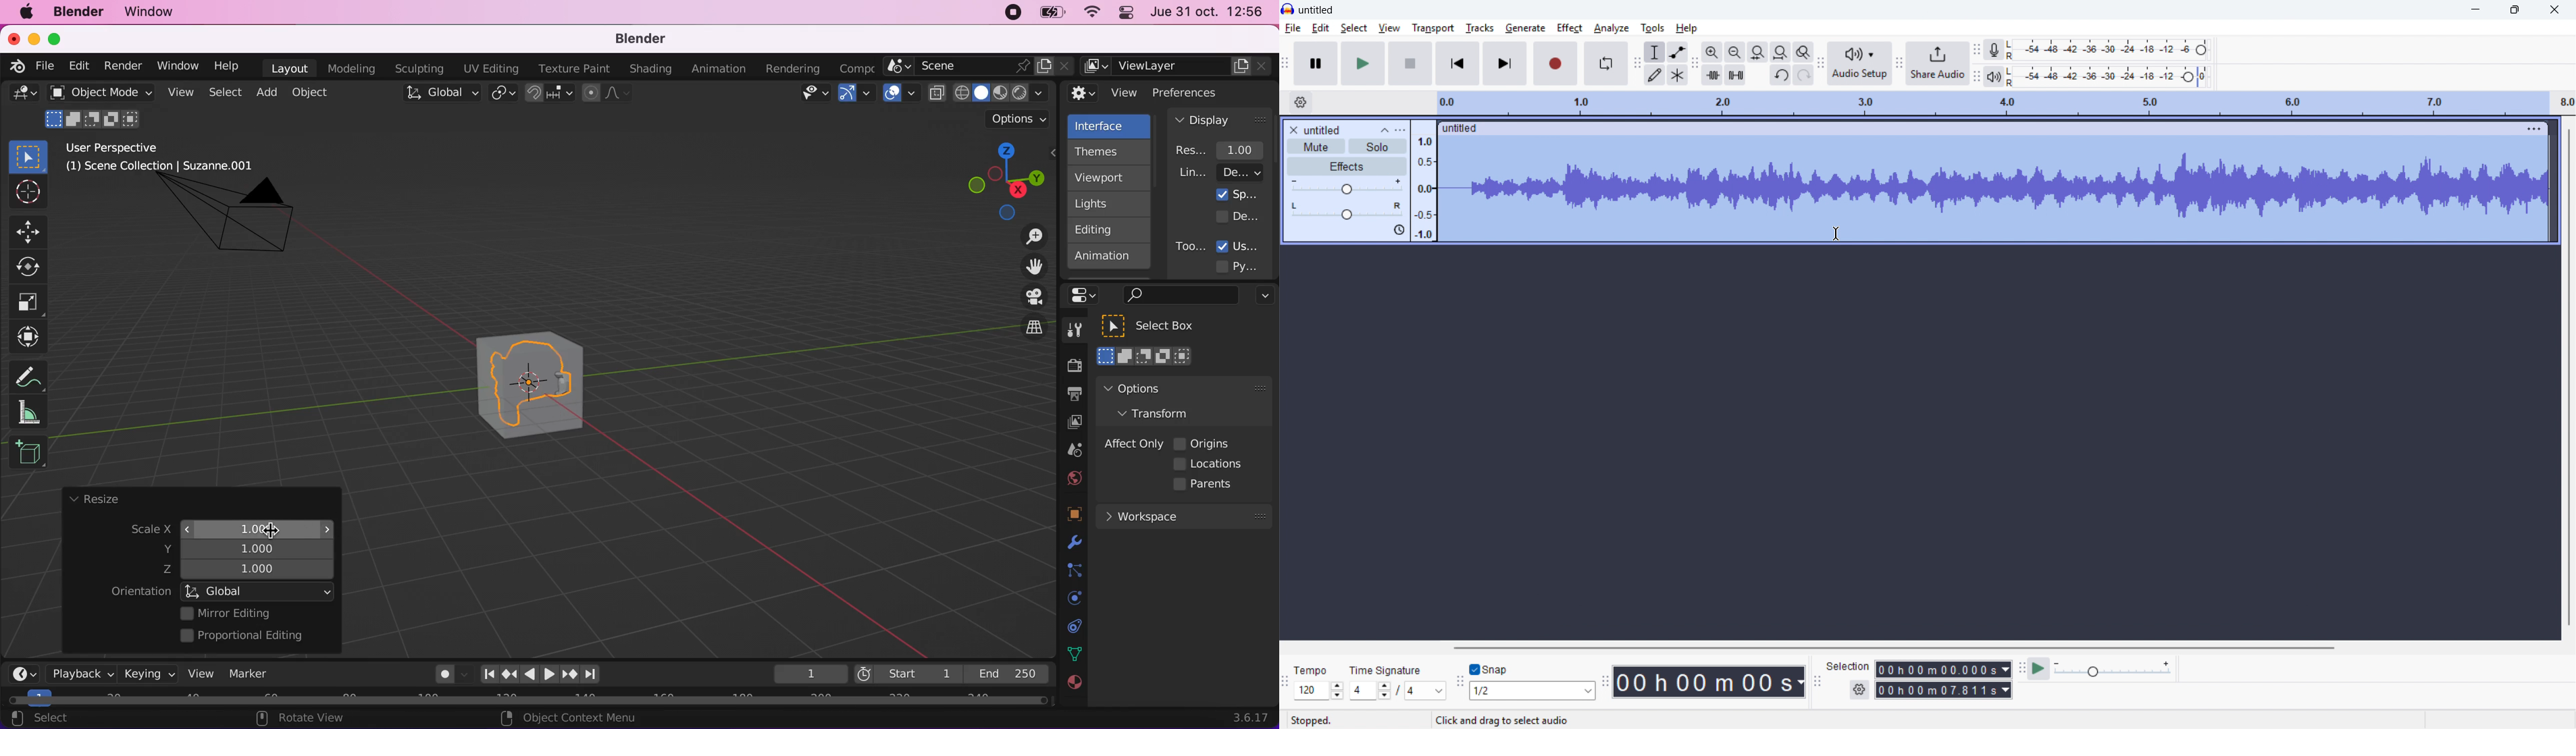 This screenshot has width=2576, height=756. What do you see at coordinates (1992, 188) in the screenshot?
I see `Waveform changed ` at bounding box center [1992, 188].